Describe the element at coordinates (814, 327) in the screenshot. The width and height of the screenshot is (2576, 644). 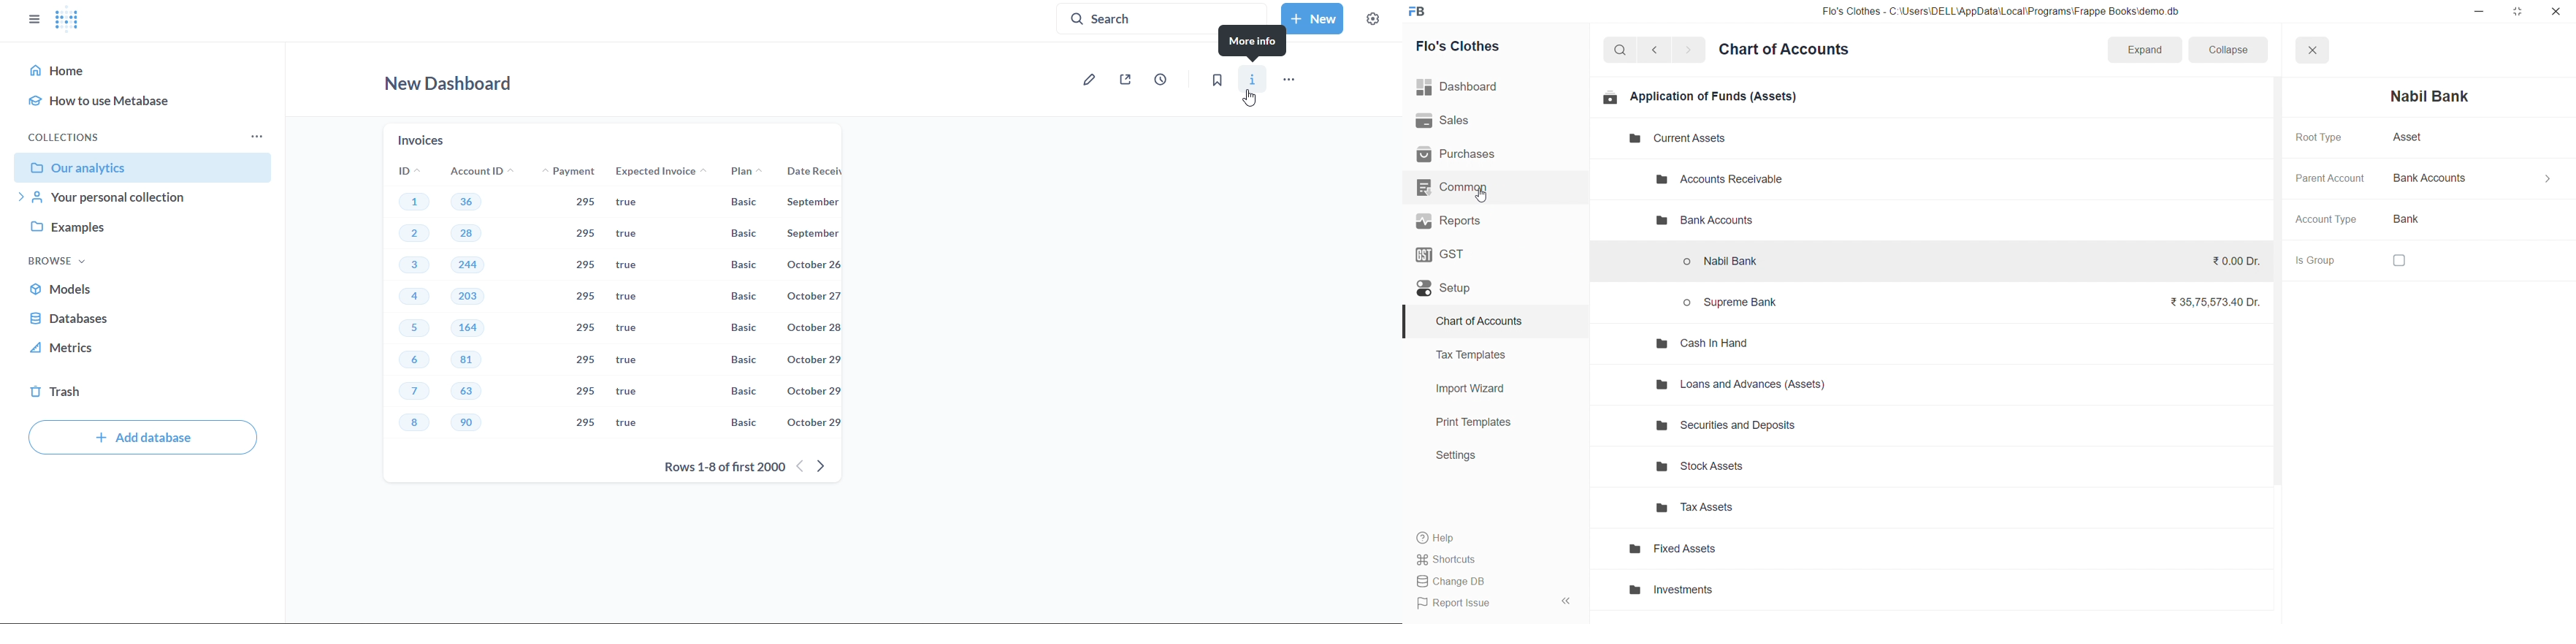
I see `october 28` at that location.